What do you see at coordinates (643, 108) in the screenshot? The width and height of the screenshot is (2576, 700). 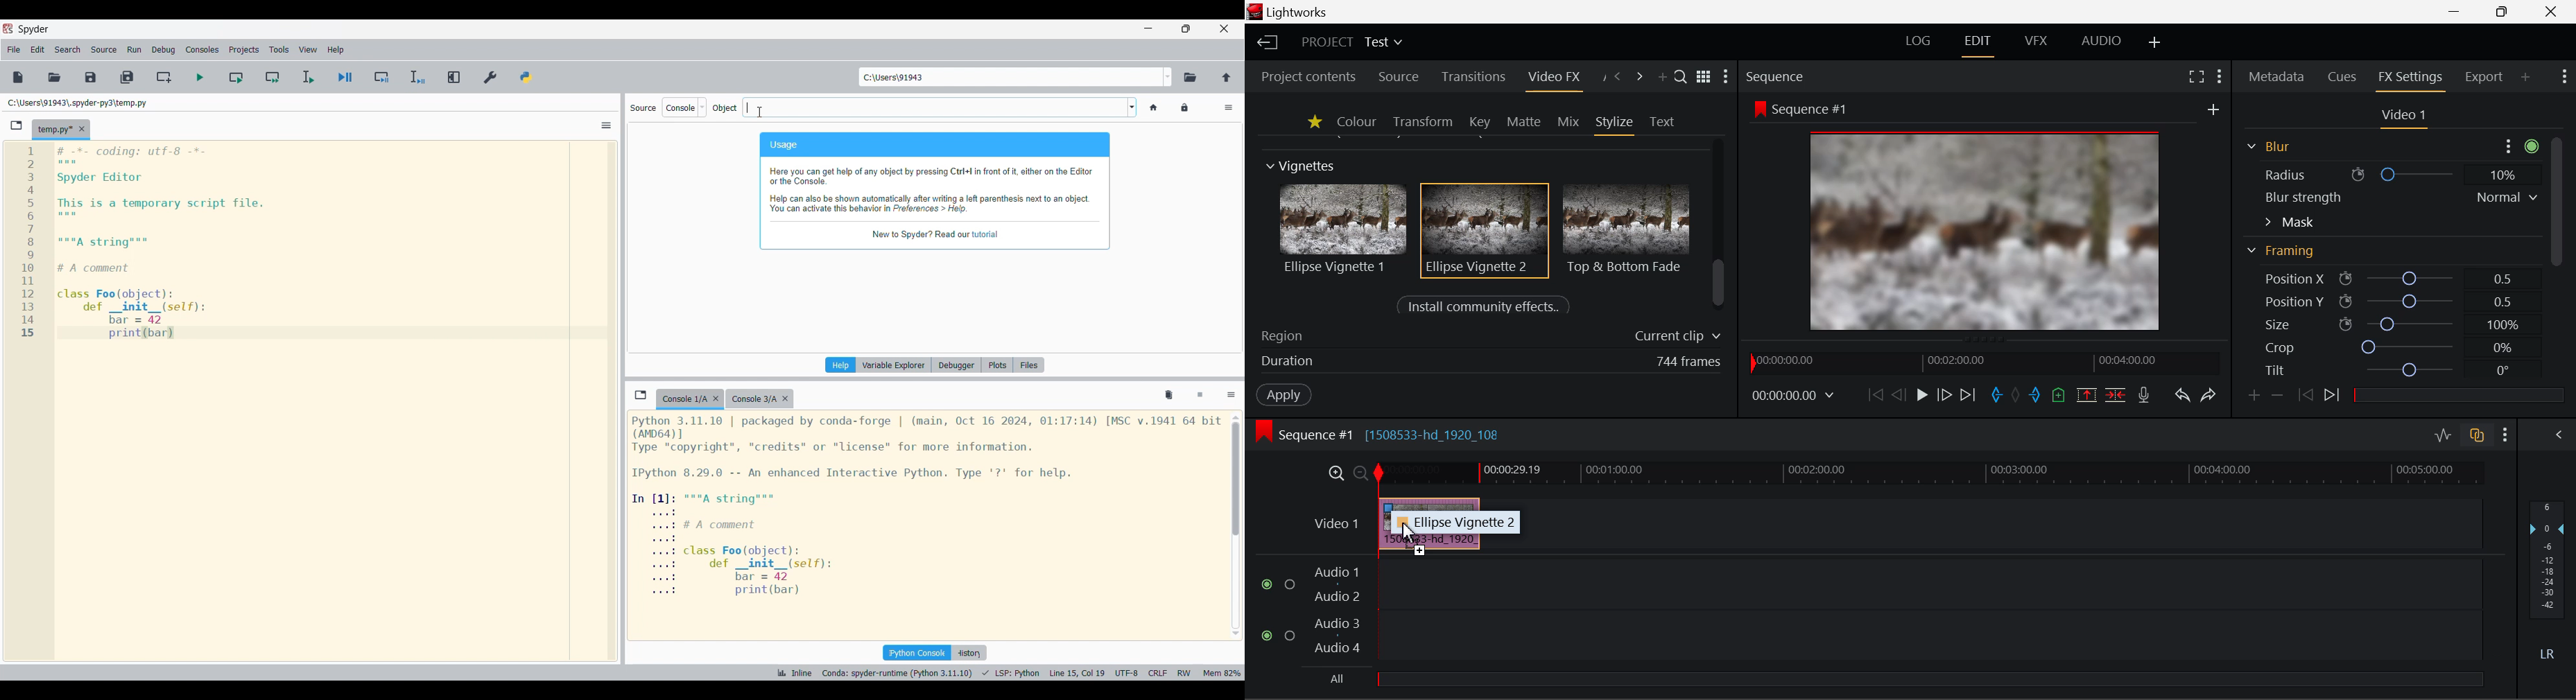 I see `Indicates source options` at bounding box center [643, 108].